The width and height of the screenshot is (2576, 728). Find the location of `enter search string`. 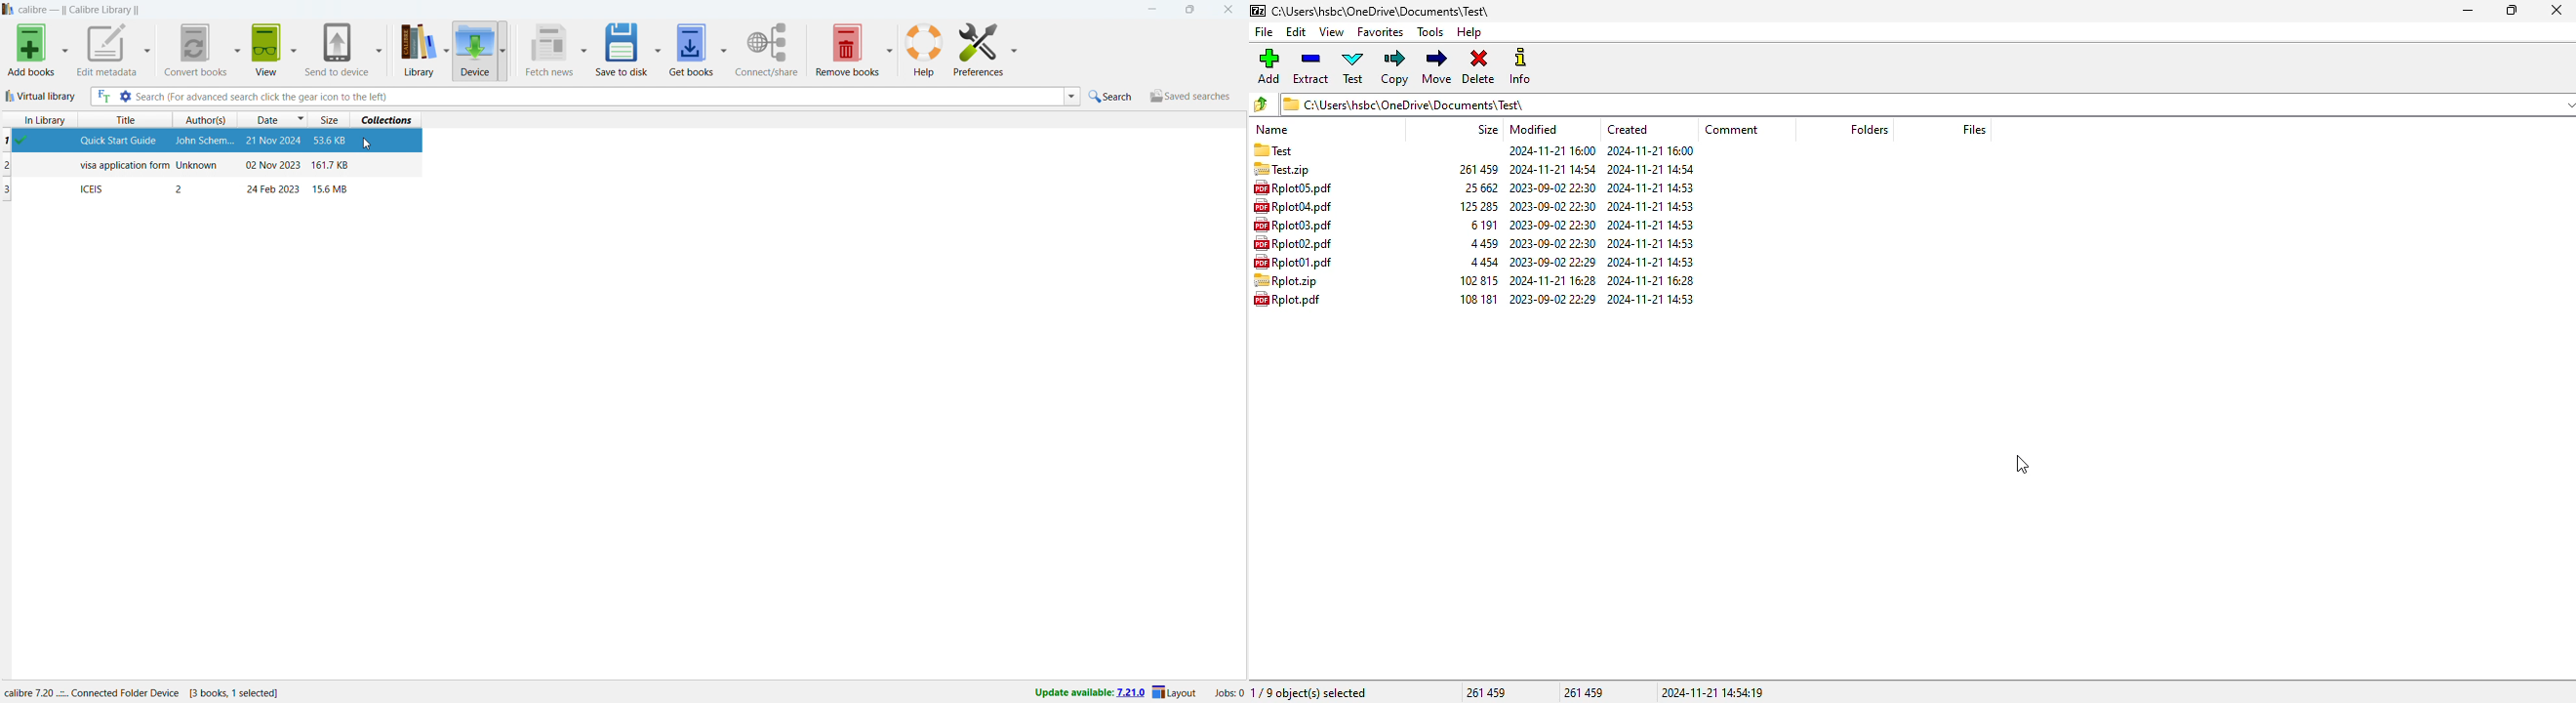

enter search string is located at coordinates (598, 96).